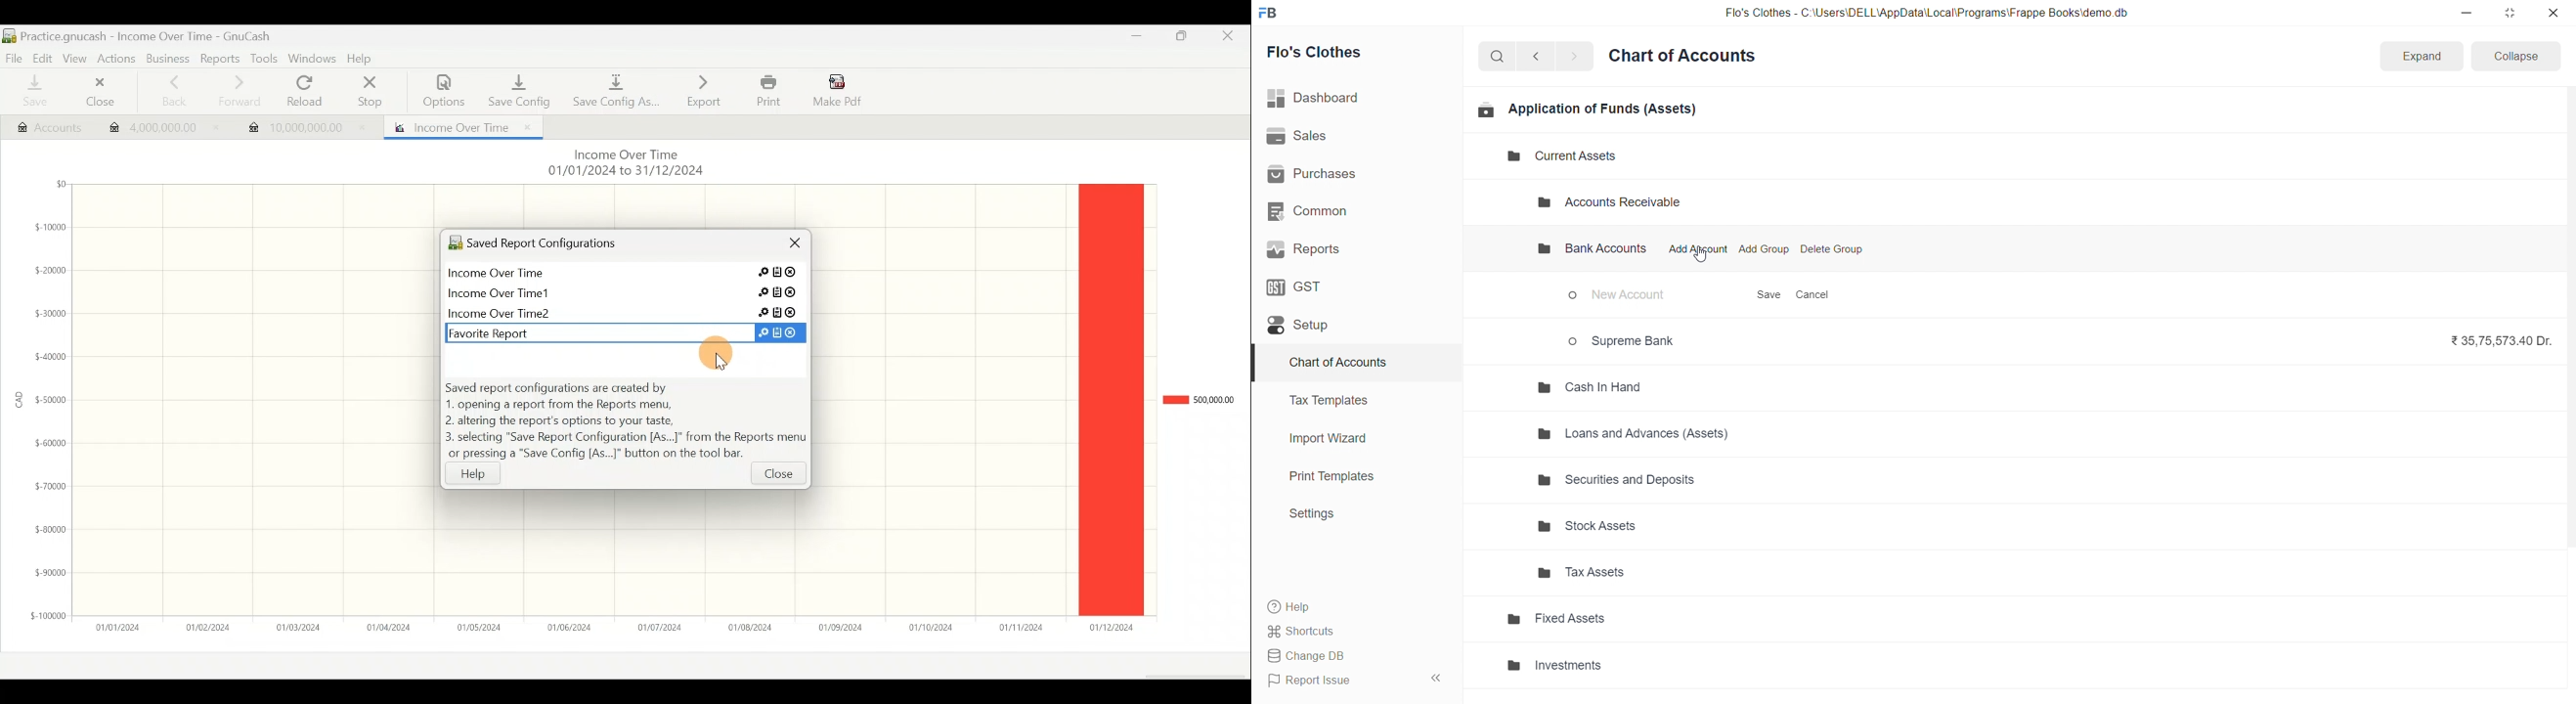 The width and height of the screenshot is (2576, 728). Describe the element at coordinates (1769, 295) in the screenshot. I see `Save` at that location.